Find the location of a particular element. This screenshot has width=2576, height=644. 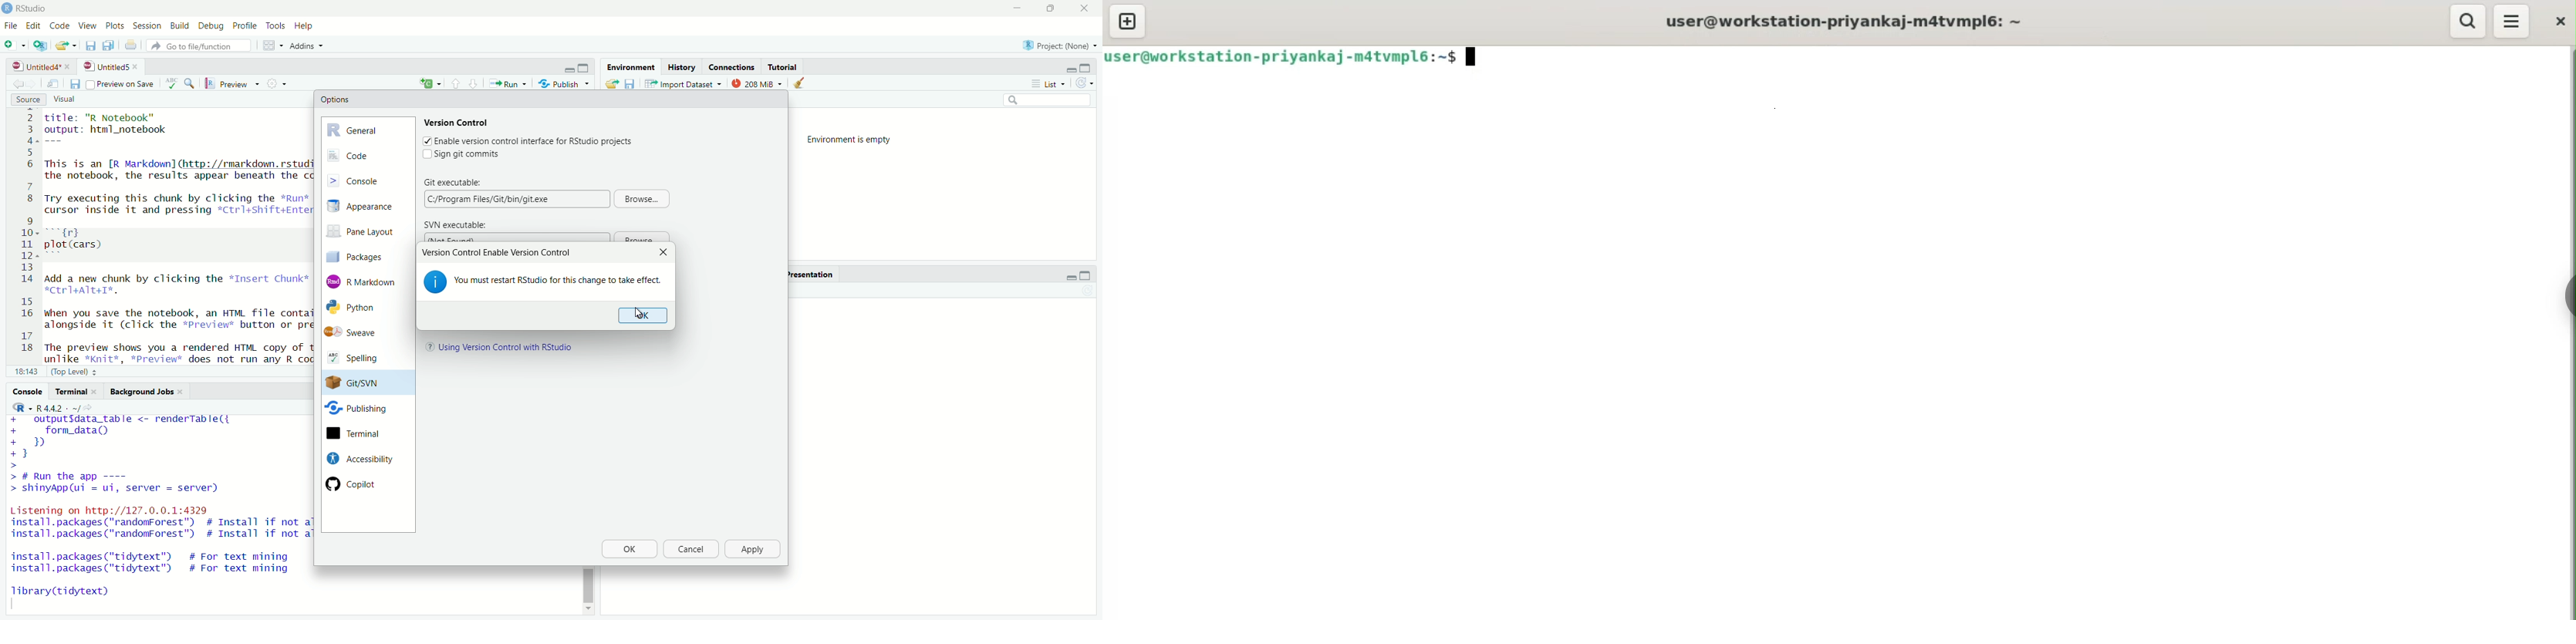

save current document is located at coordinates (91, 45).